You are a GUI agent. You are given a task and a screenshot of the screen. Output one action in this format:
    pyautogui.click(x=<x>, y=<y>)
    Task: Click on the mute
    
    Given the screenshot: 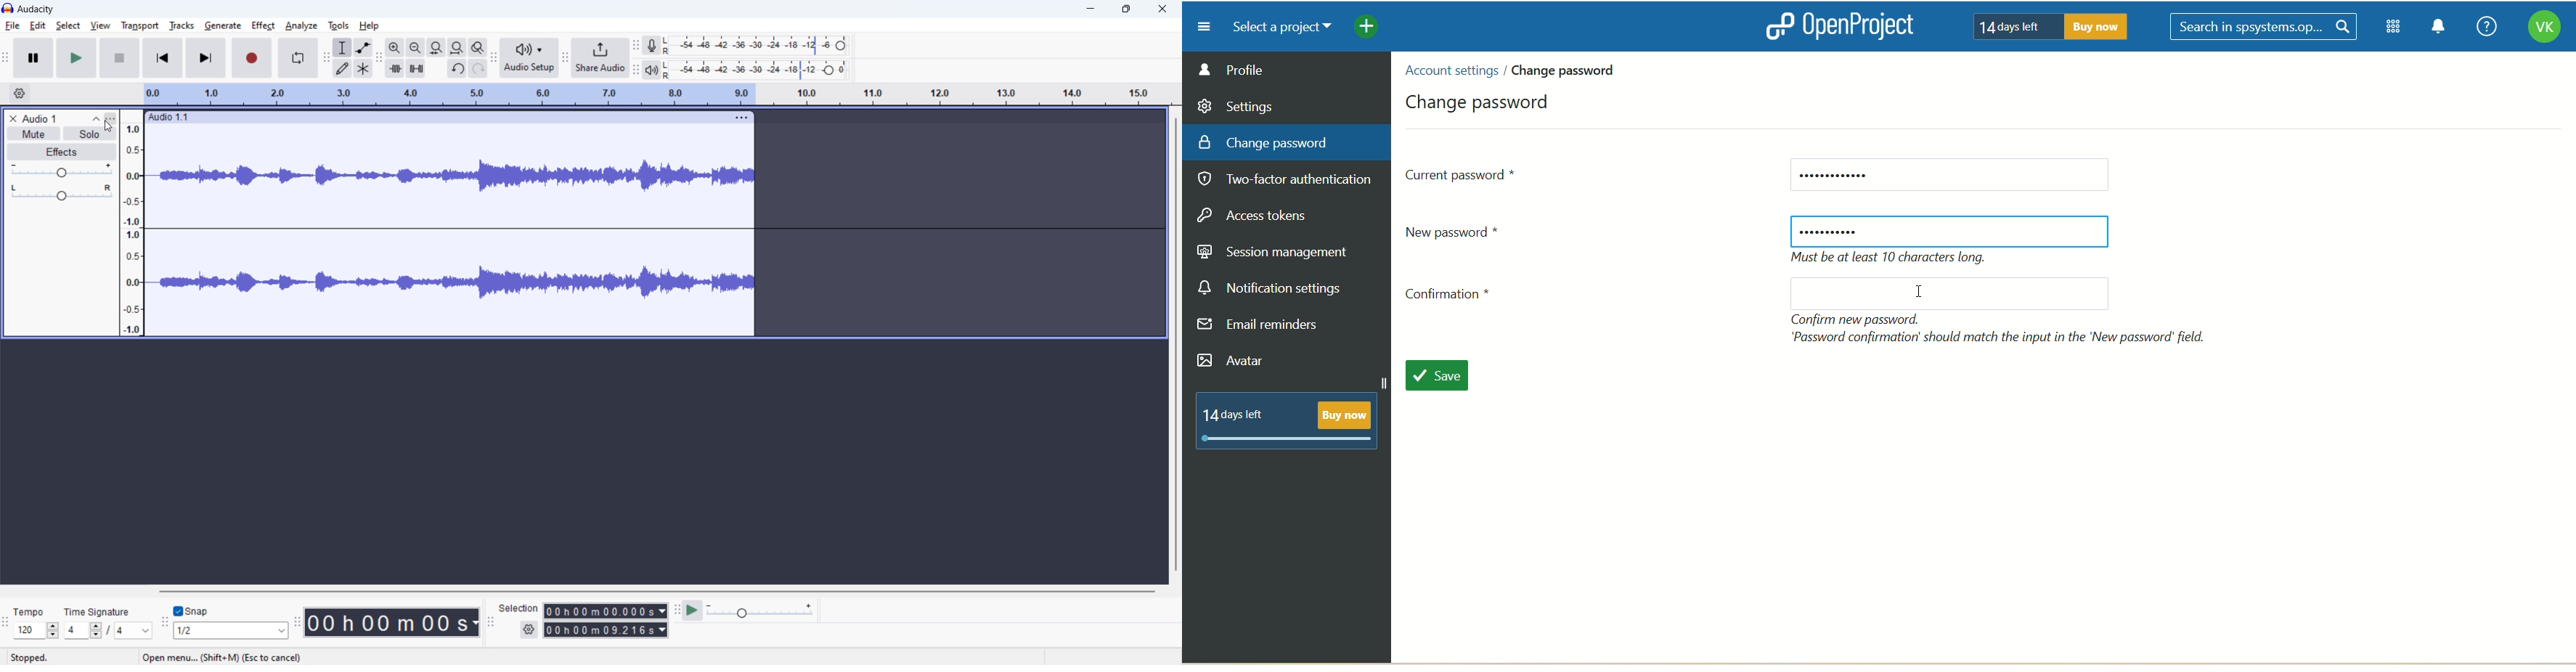 What is the action you would take?
    pyautogui.click(x=33, y=134)
    